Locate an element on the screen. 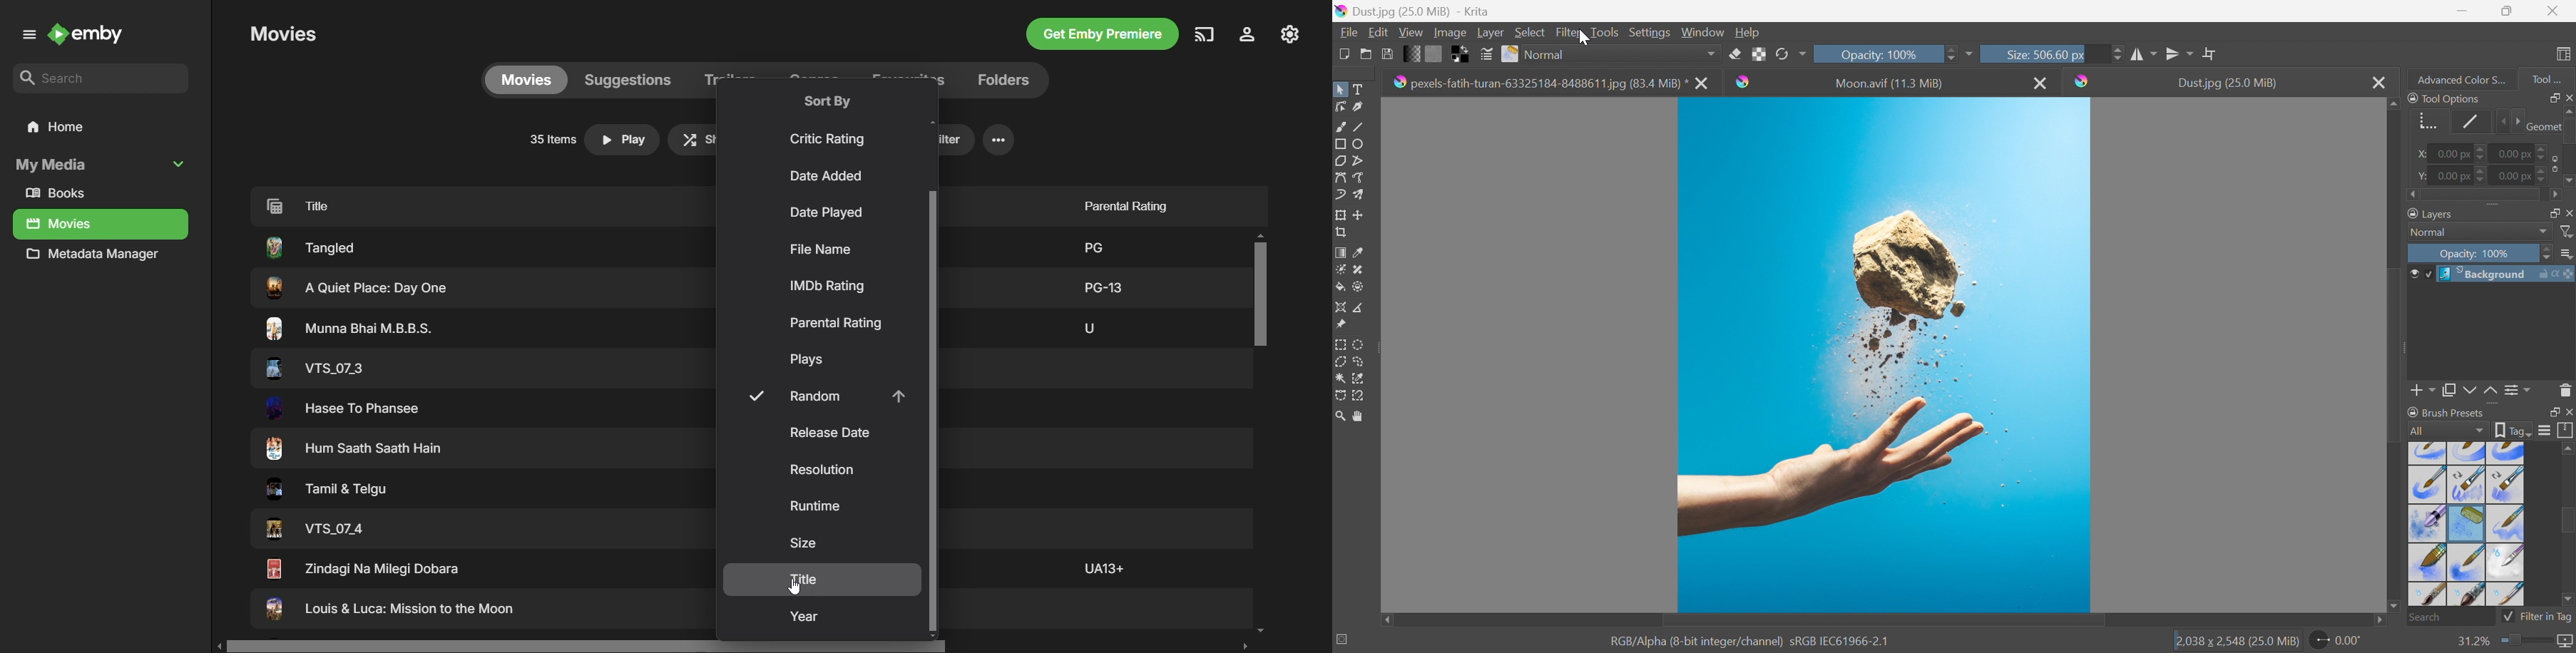  Bezier curve tool is located at coordinates (1340, 178).